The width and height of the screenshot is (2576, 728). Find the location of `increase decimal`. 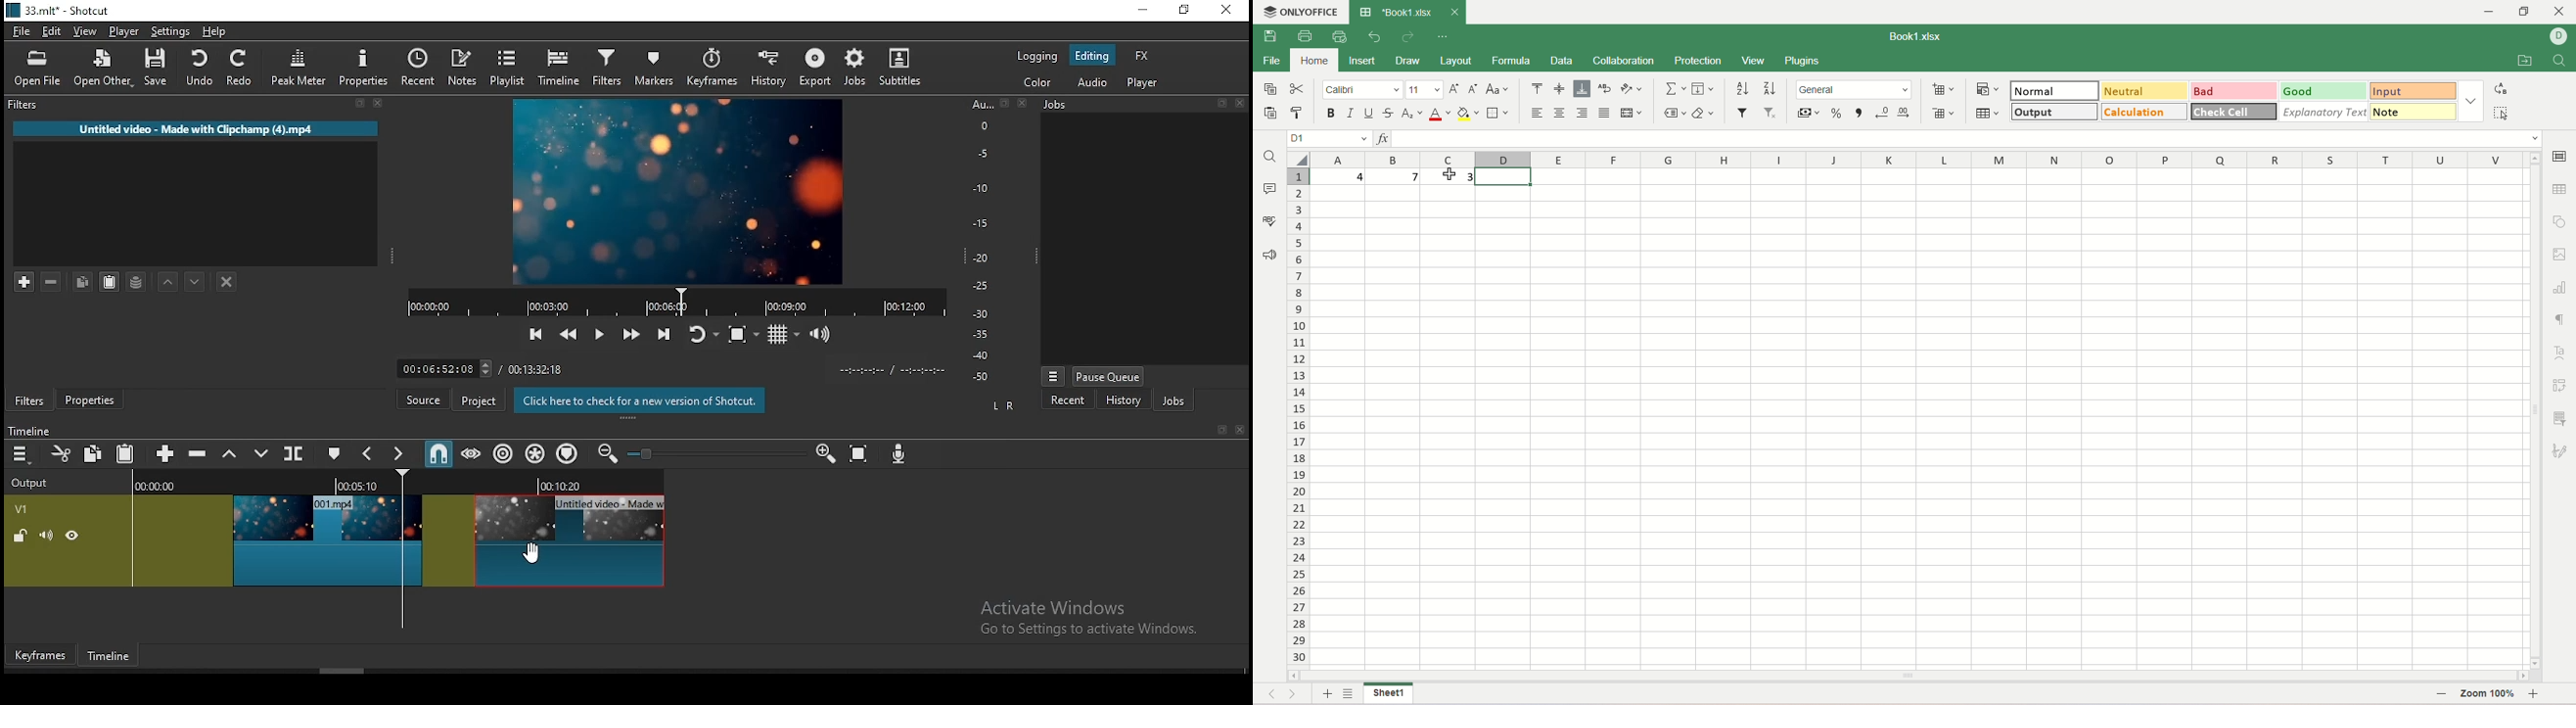

increase decimal is located at coordinates (1907, 112).